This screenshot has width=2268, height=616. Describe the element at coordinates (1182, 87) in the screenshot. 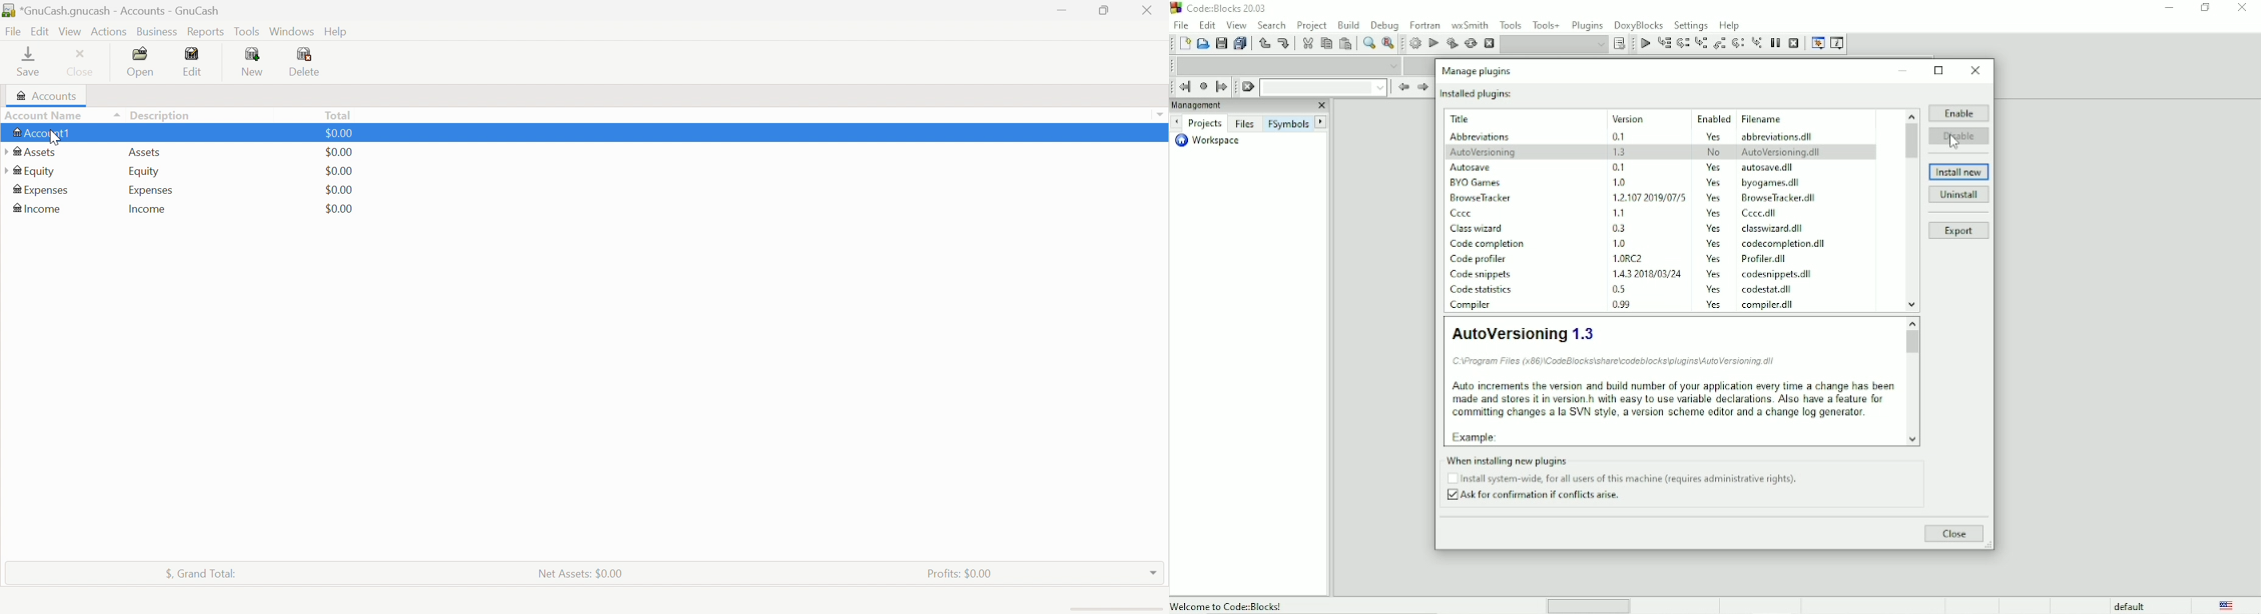

I see `Jump back` at that location.